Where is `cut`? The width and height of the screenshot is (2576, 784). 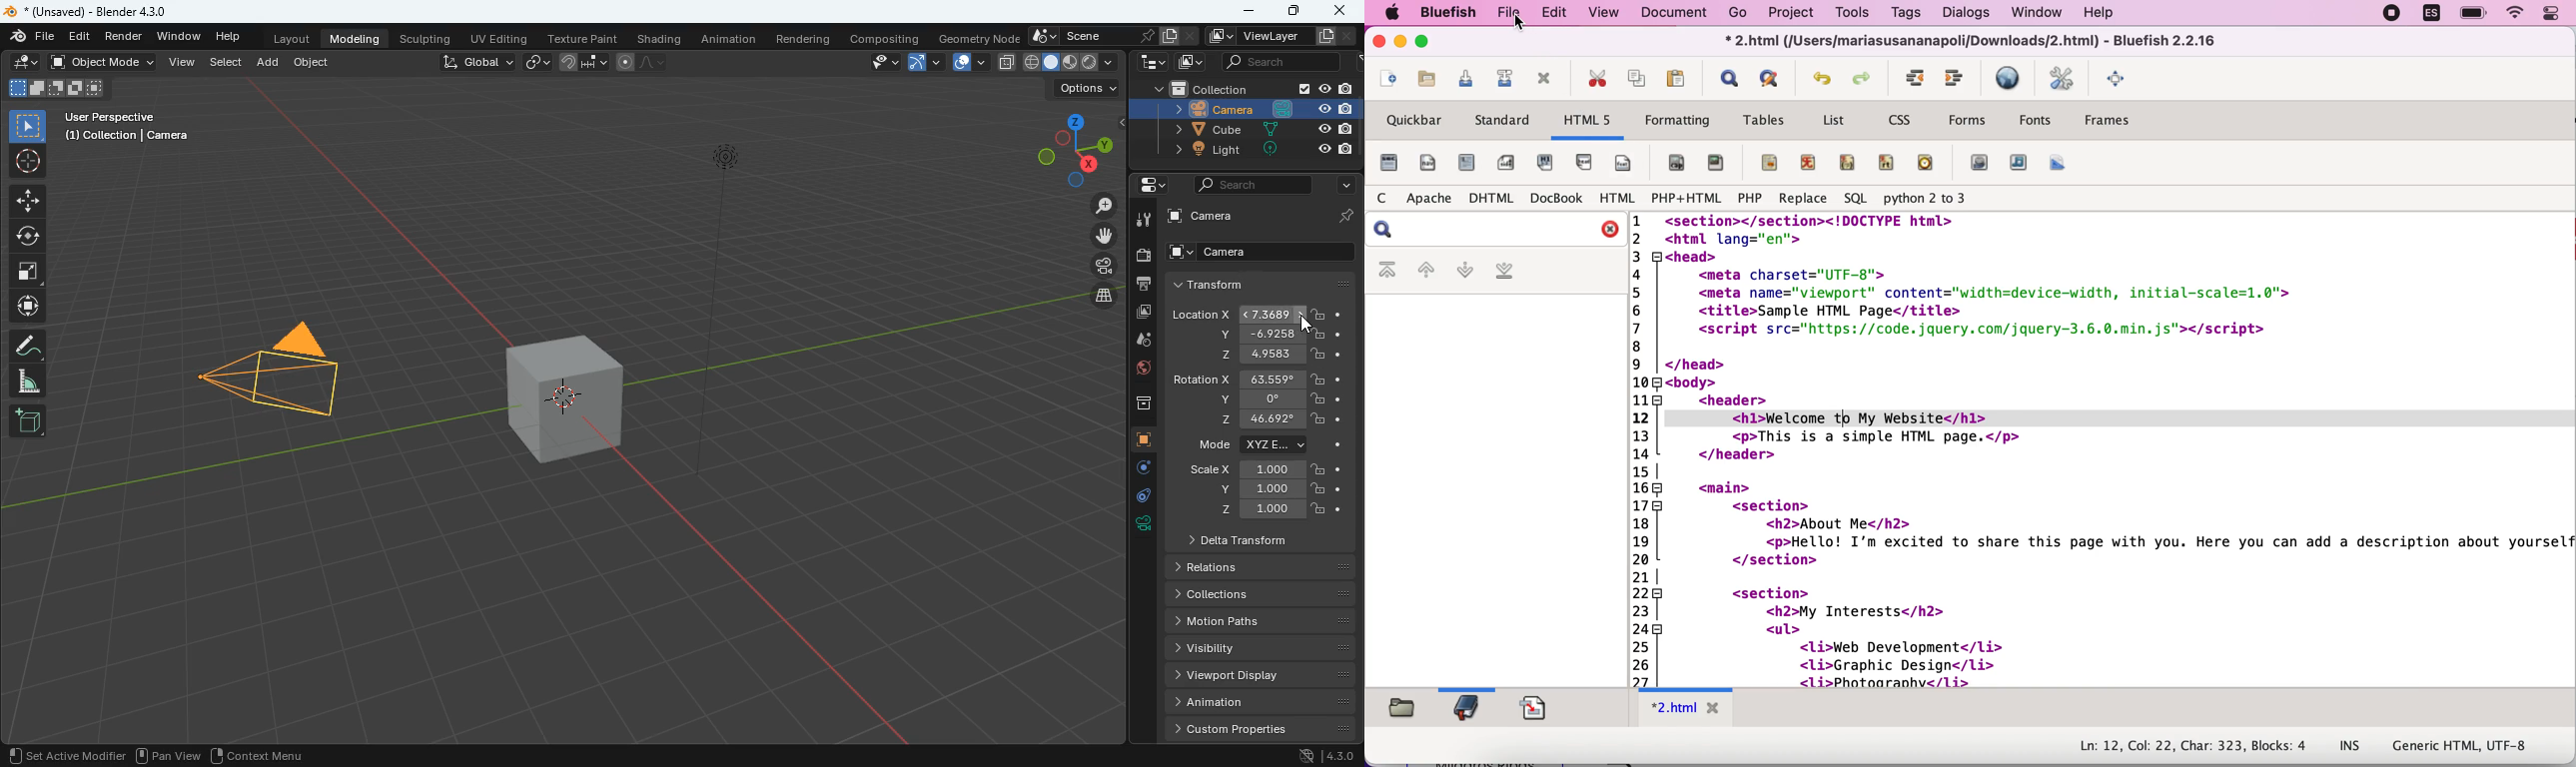 cut is located at coordinates (1592, 79).